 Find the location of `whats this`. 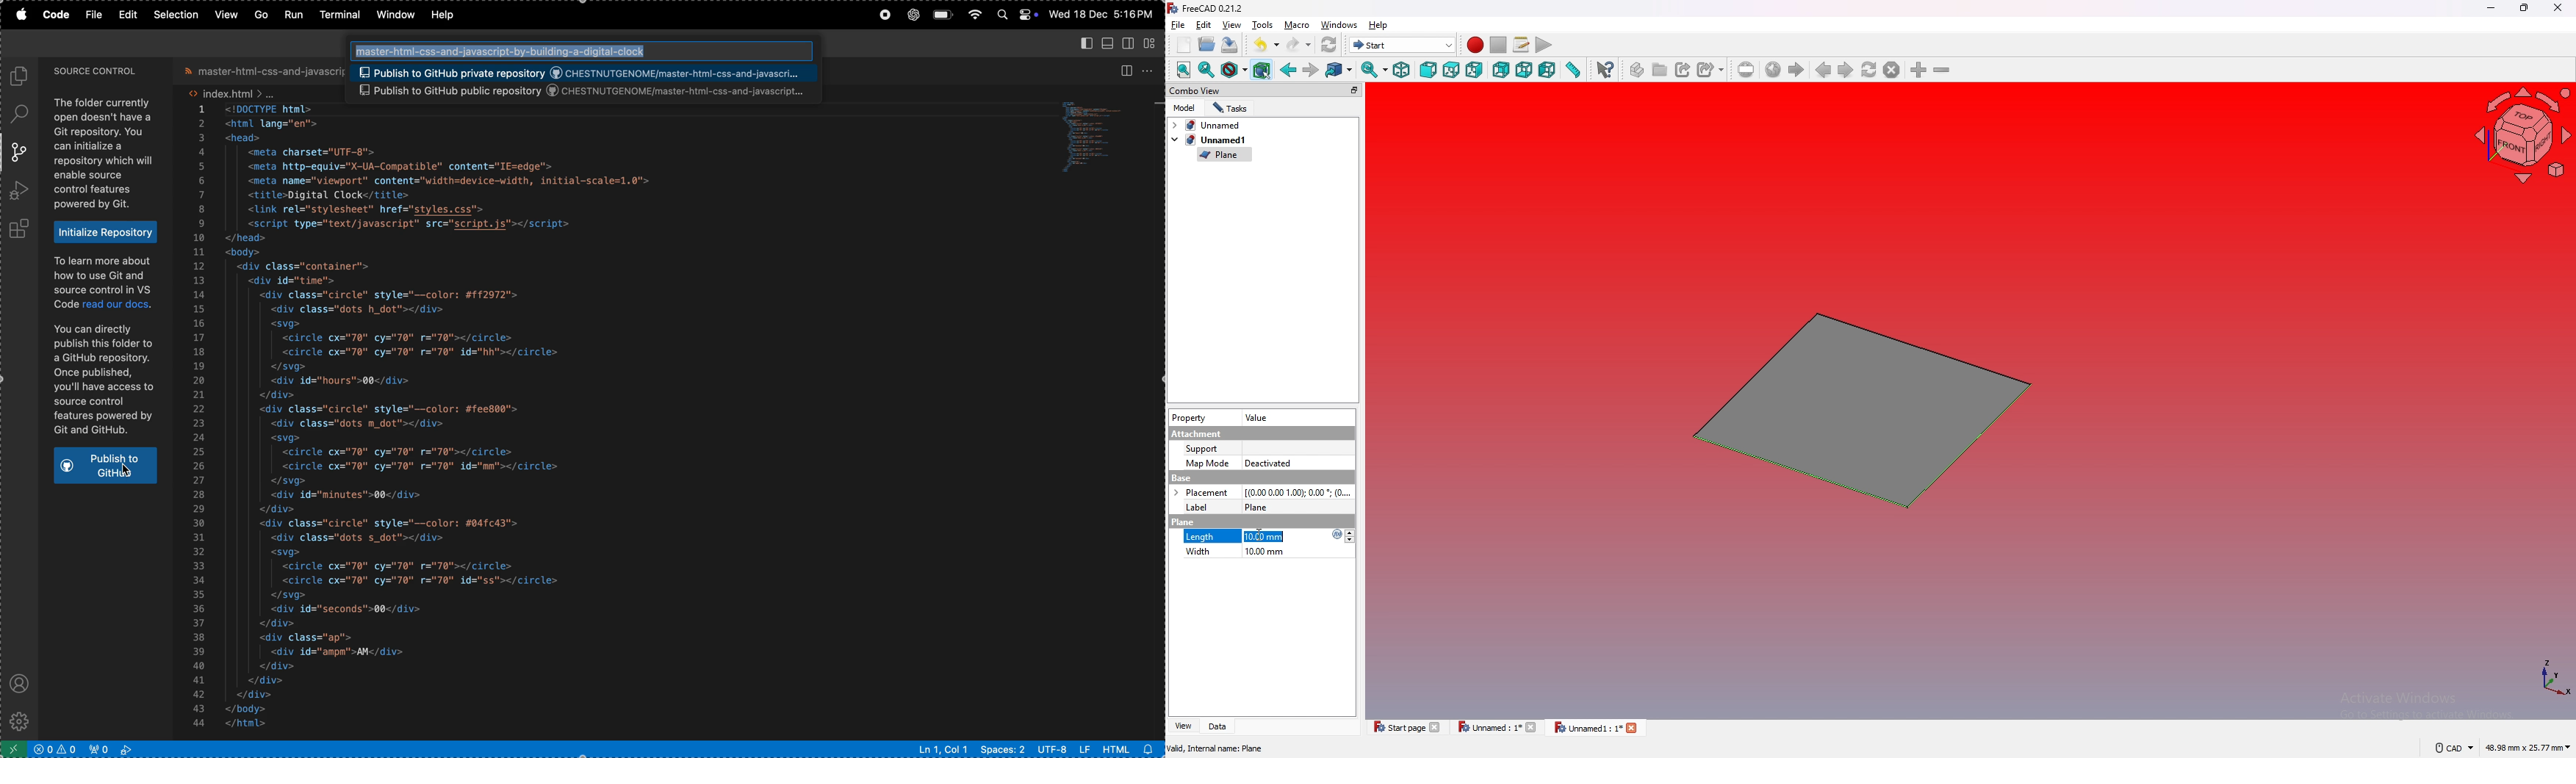

whats this is located at coordinates (1605, 70).